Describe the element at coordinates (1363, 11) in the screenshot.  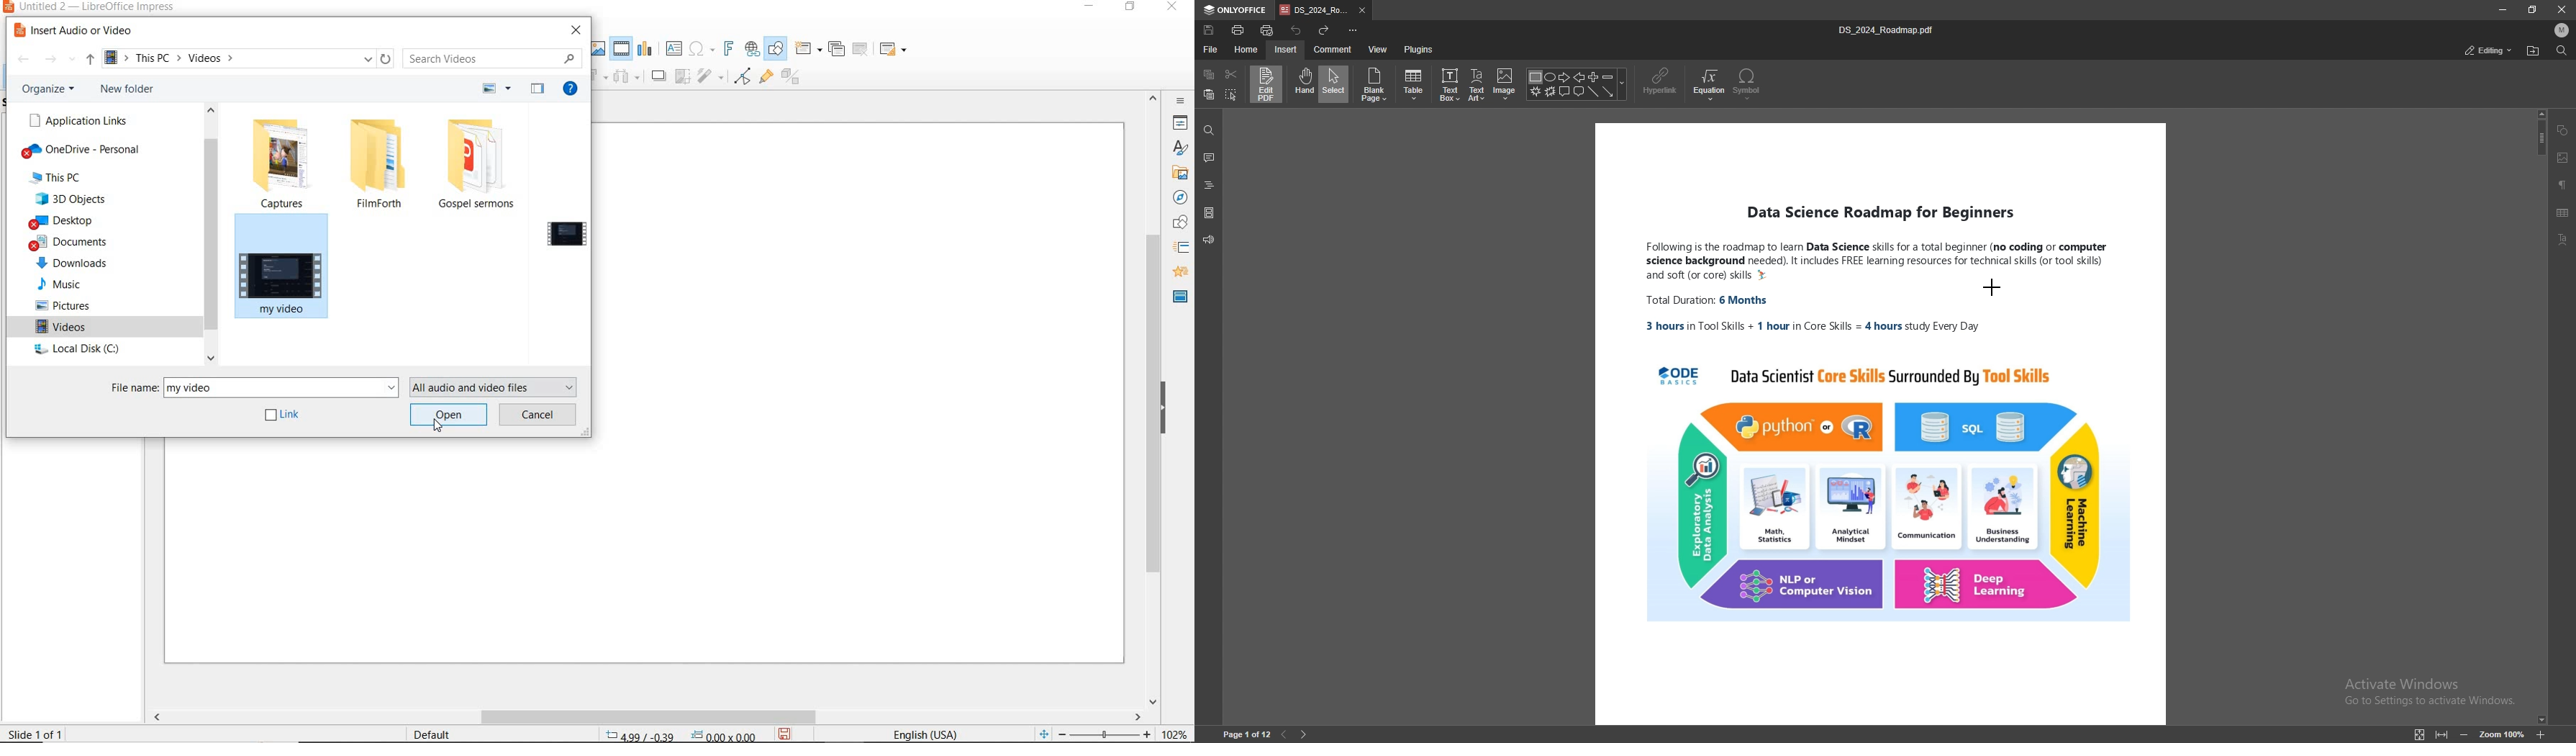
I see `close tab` at that location.